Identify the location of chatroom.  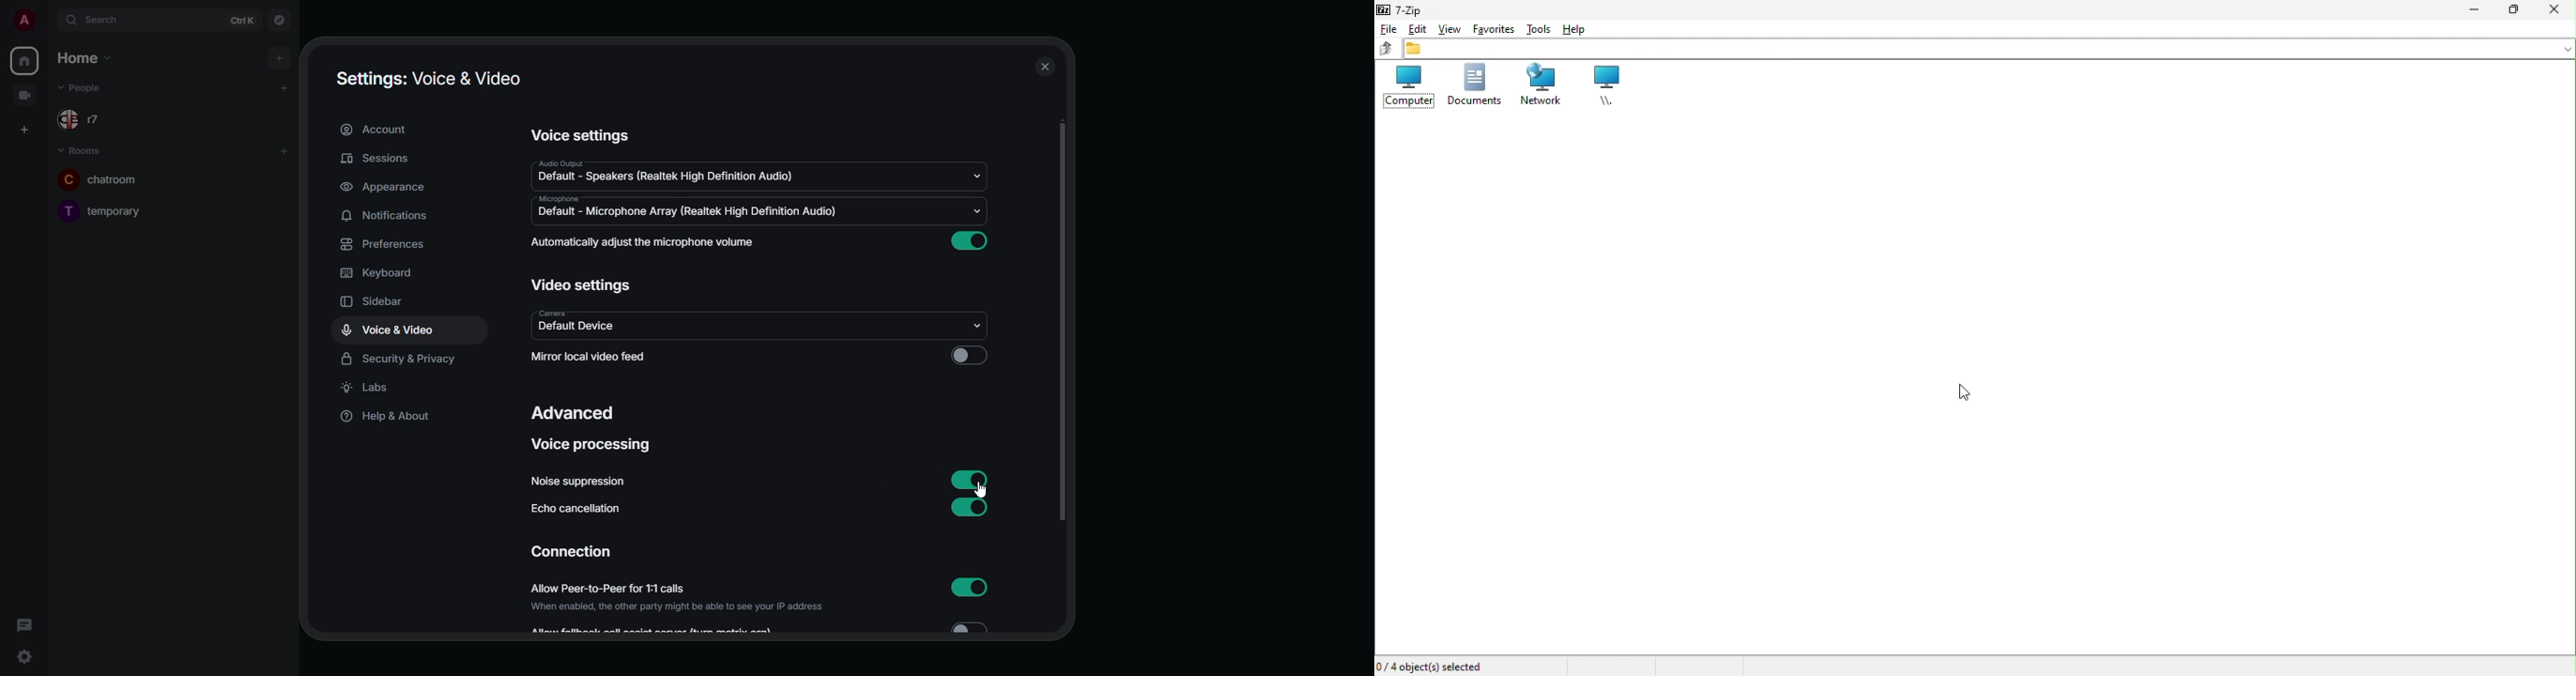
(110, 178).